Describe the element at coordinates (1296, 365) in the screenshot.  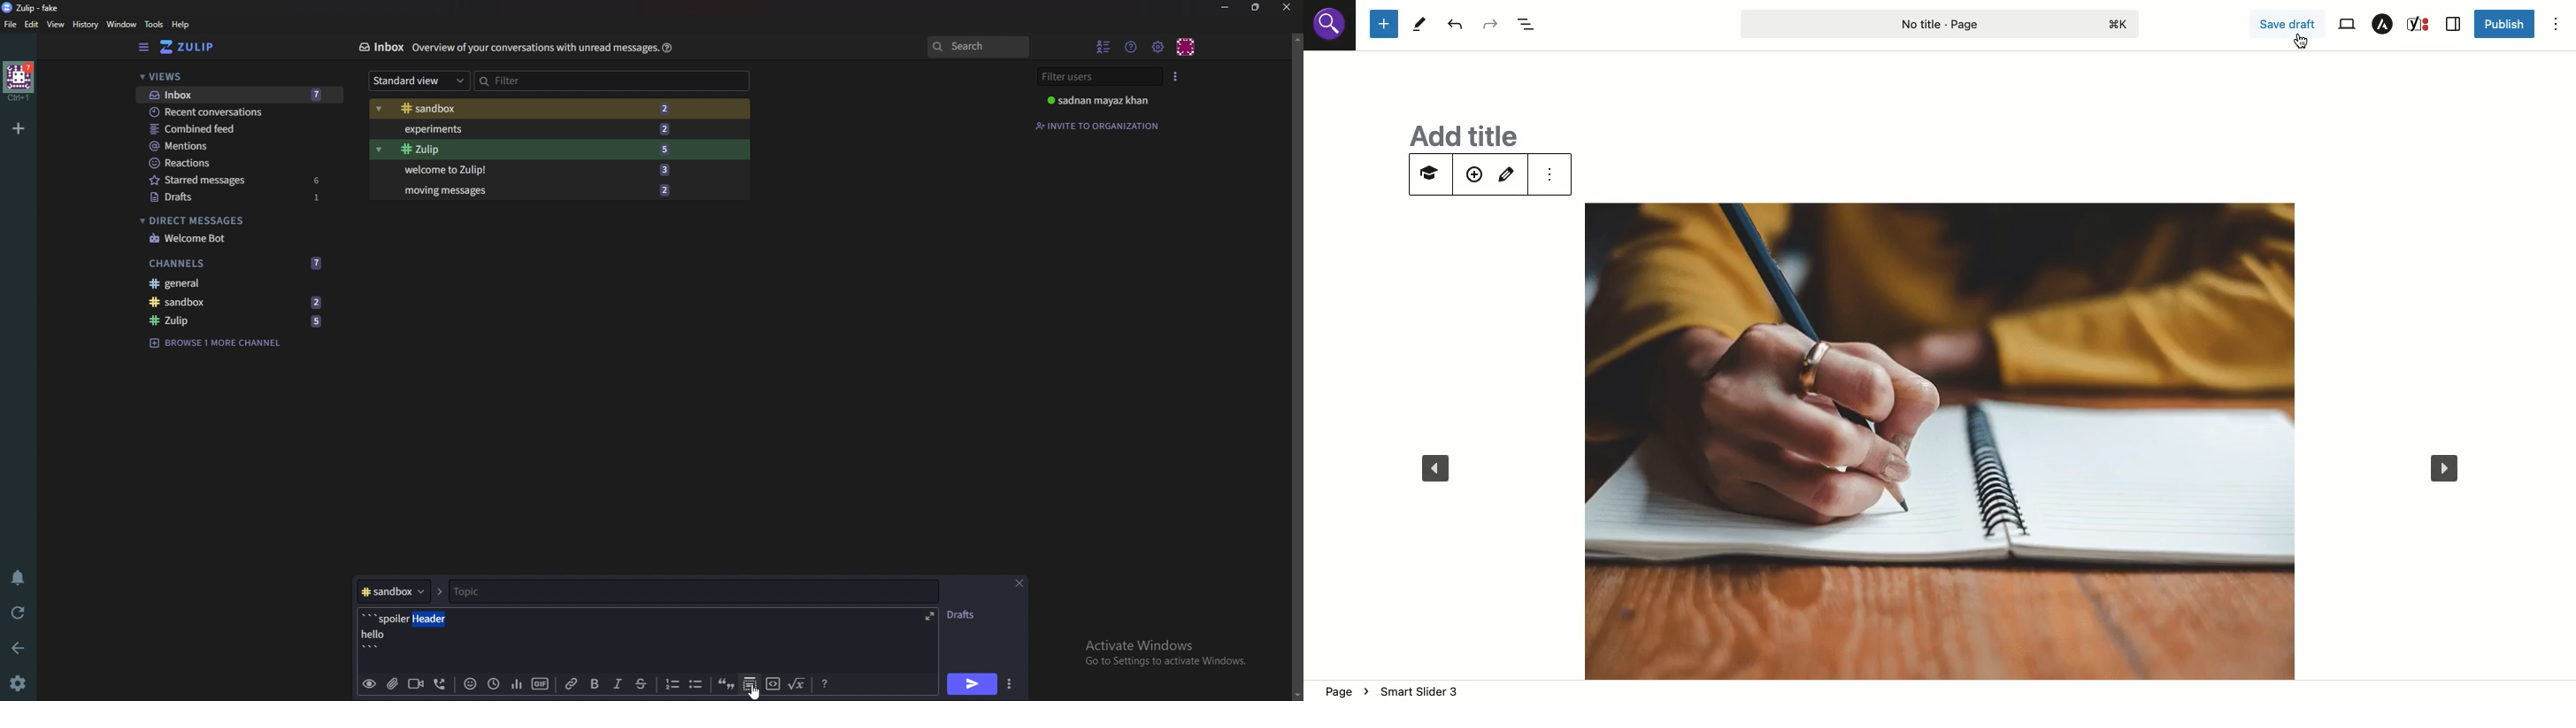
I see `scroll bar` at that location.